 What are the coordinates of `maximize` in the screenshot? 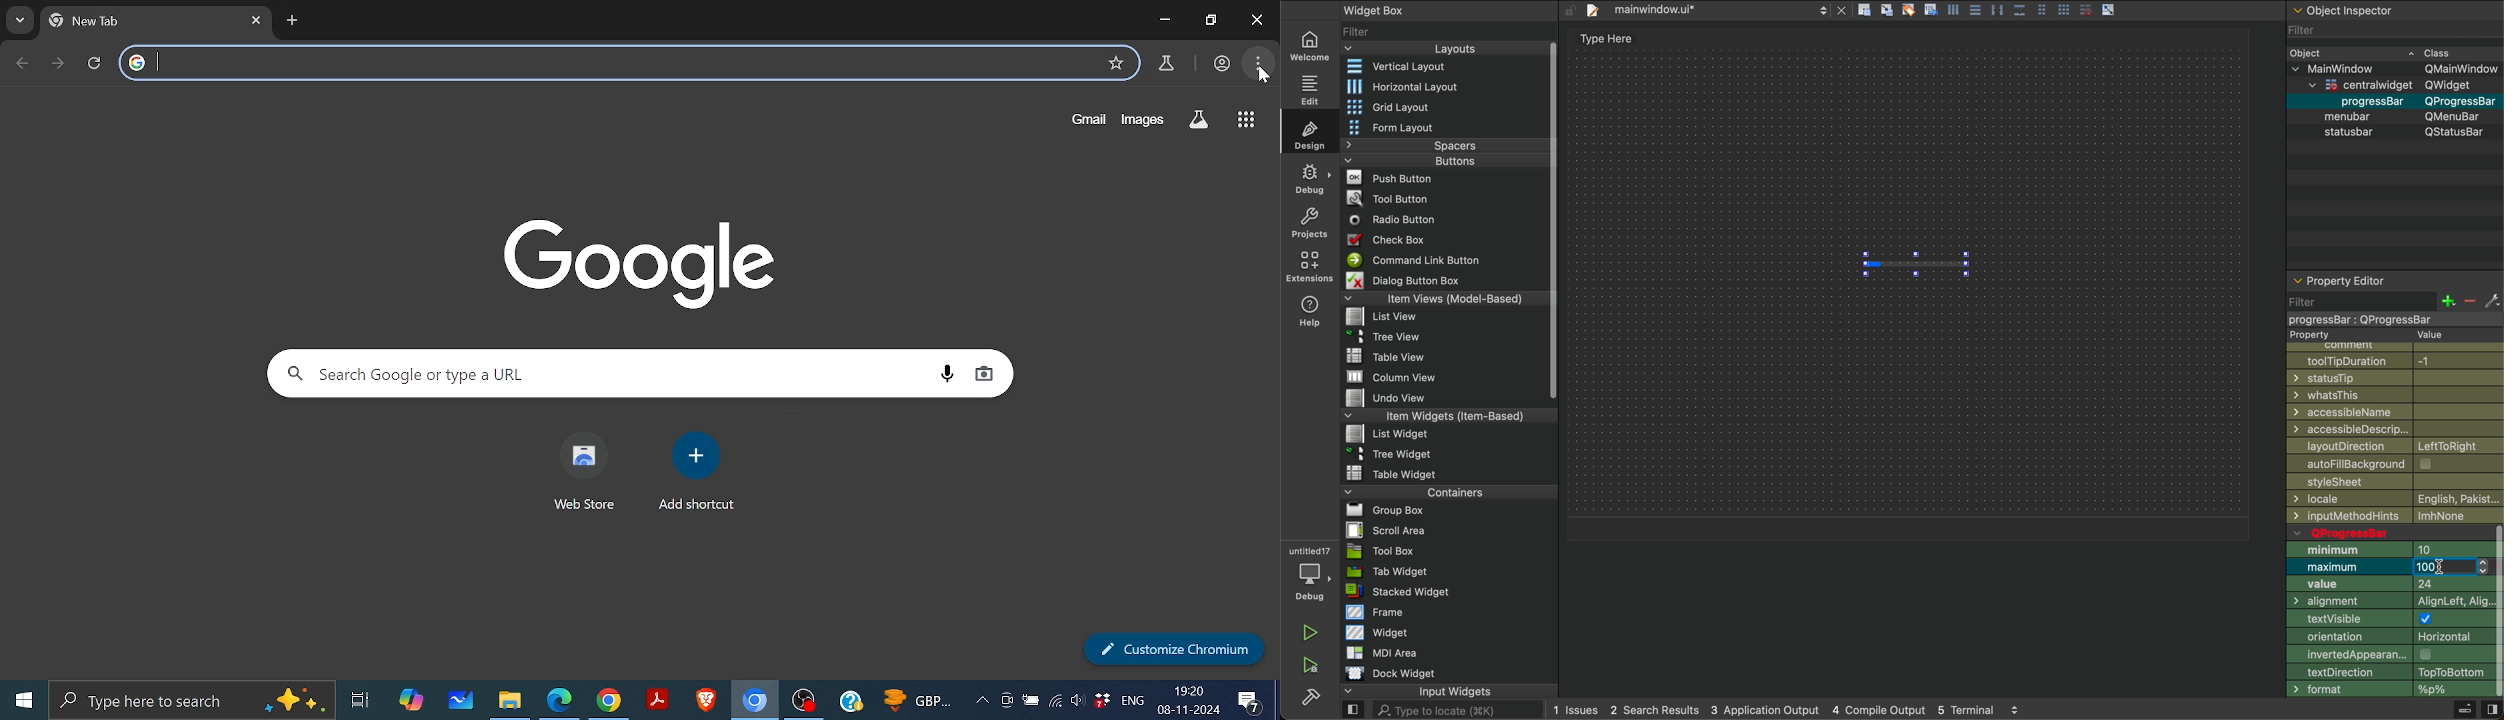 It's located at (1211, 21).